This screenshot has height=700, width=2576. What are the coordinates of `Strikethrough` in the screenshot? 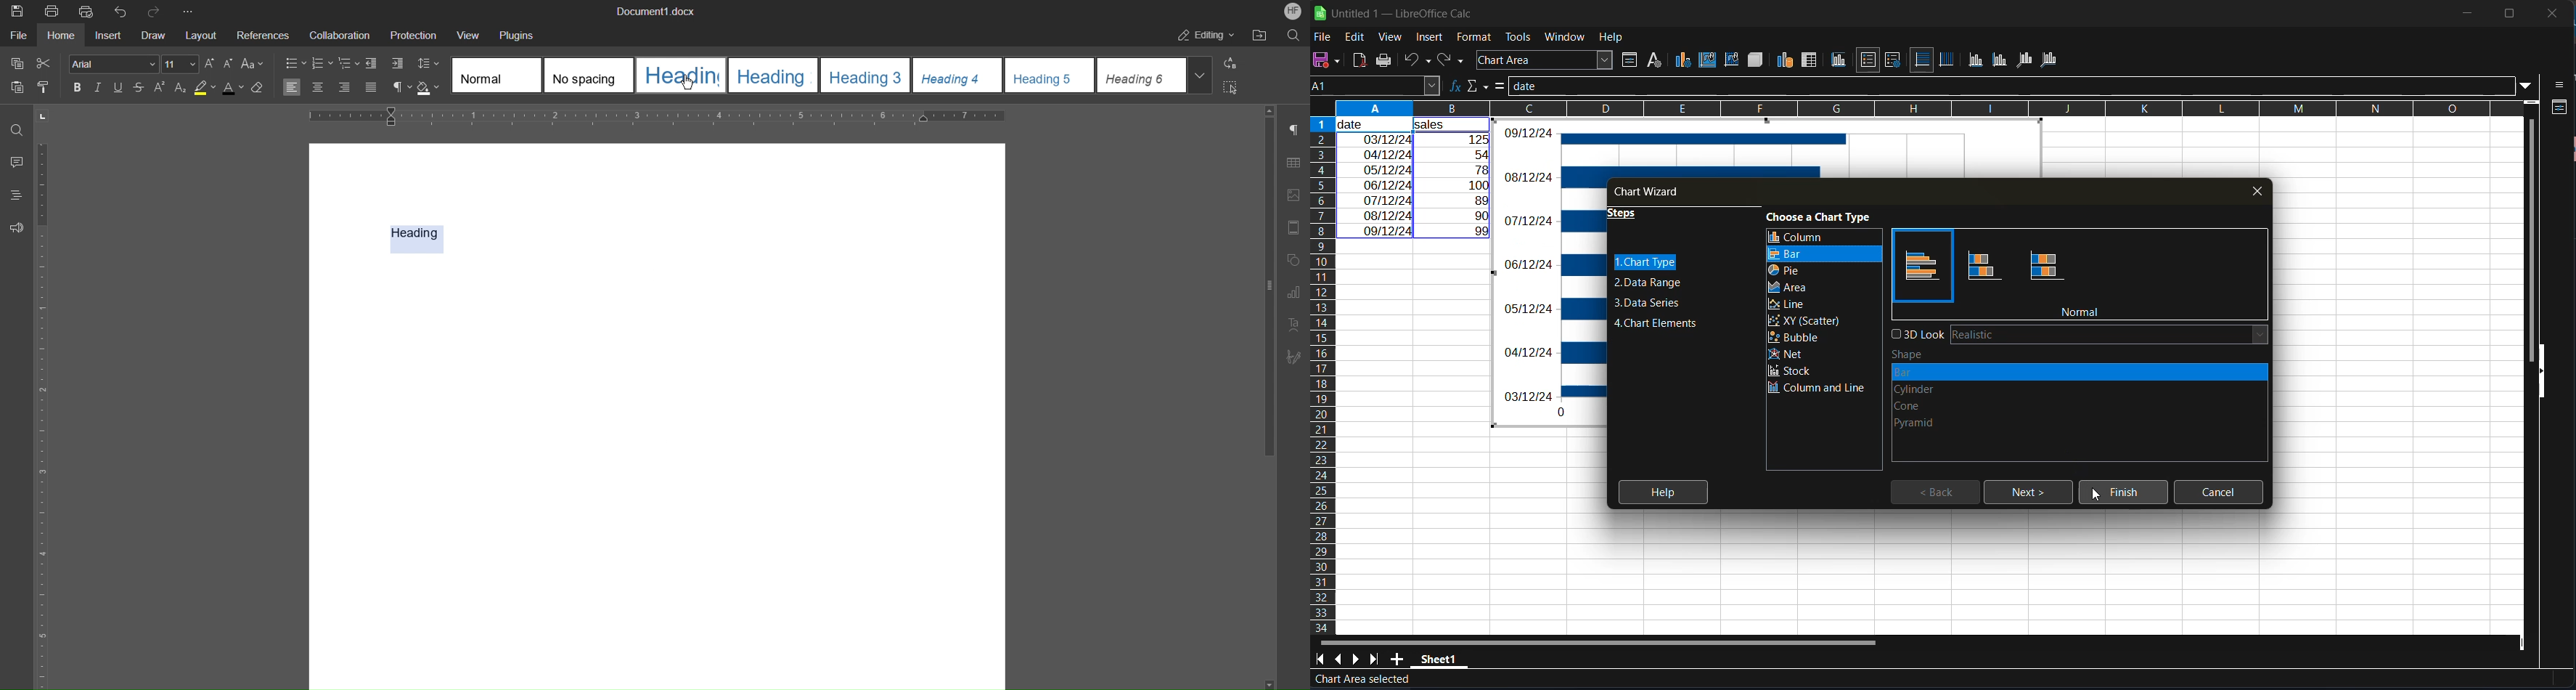 It's located at (141, 89).